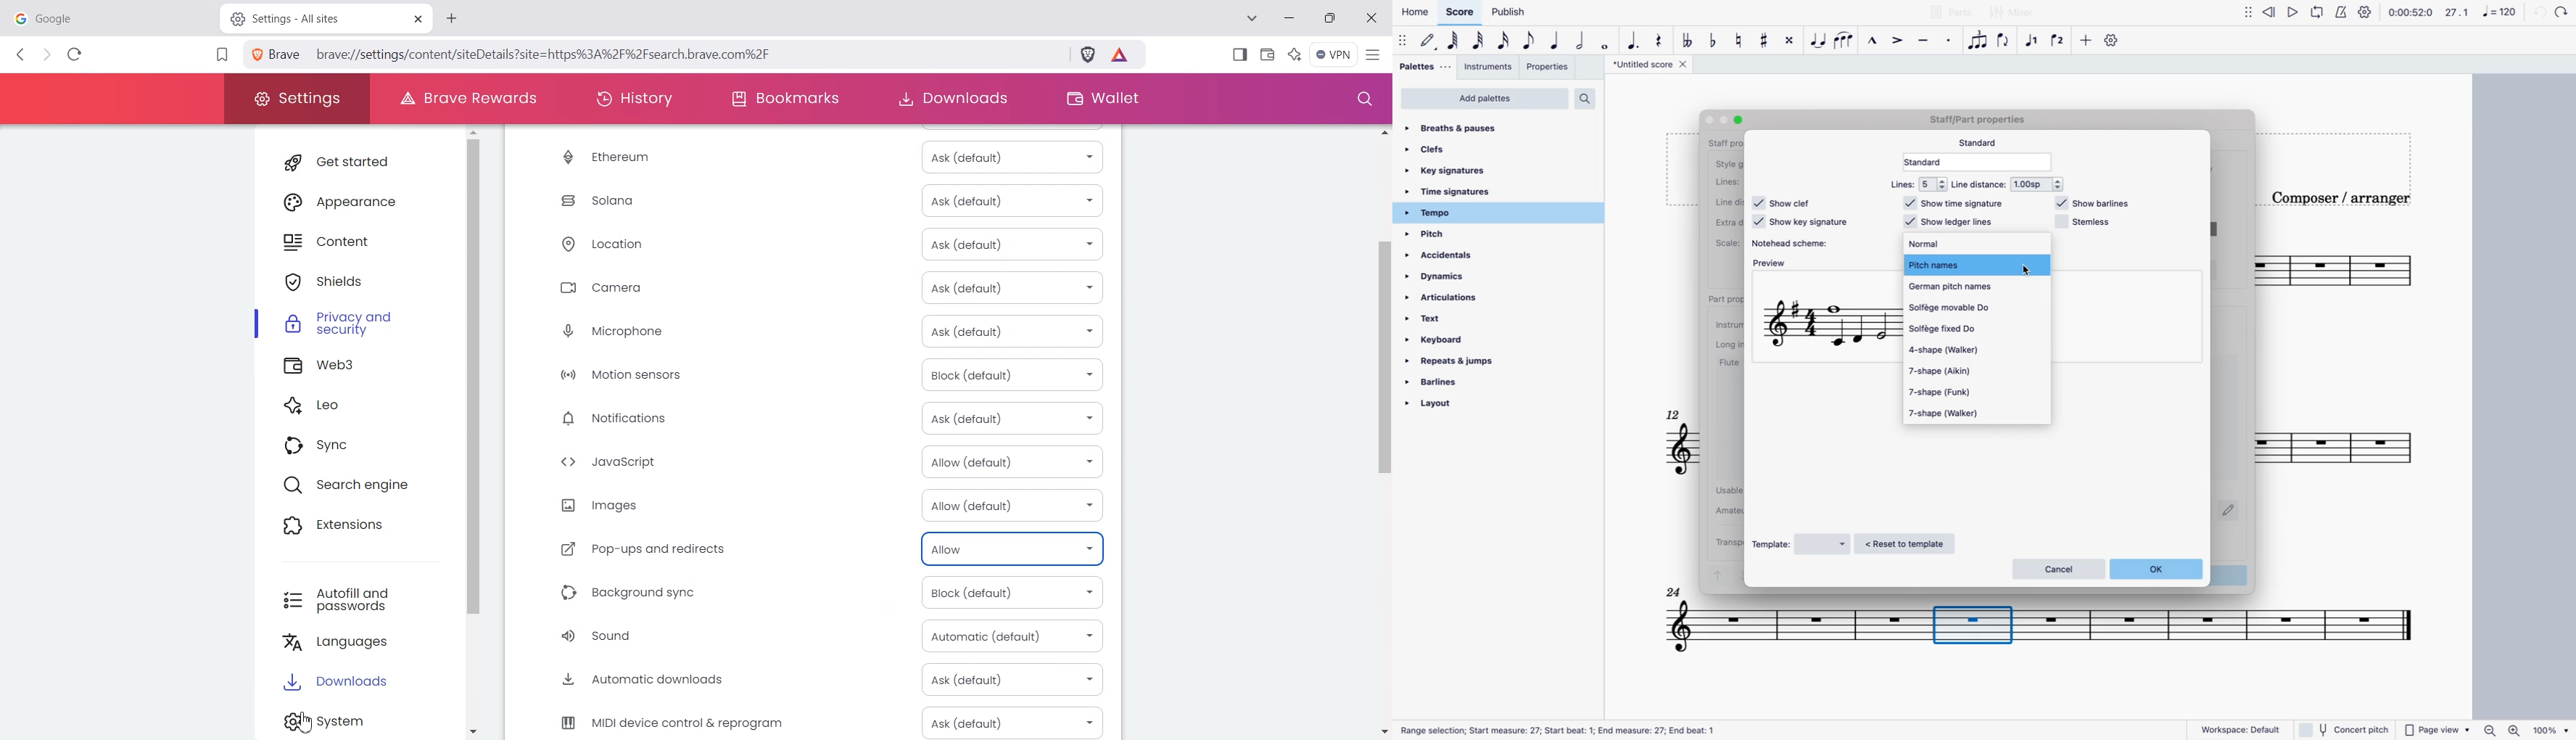  I want to click on Wallet, so click(1100, 99).